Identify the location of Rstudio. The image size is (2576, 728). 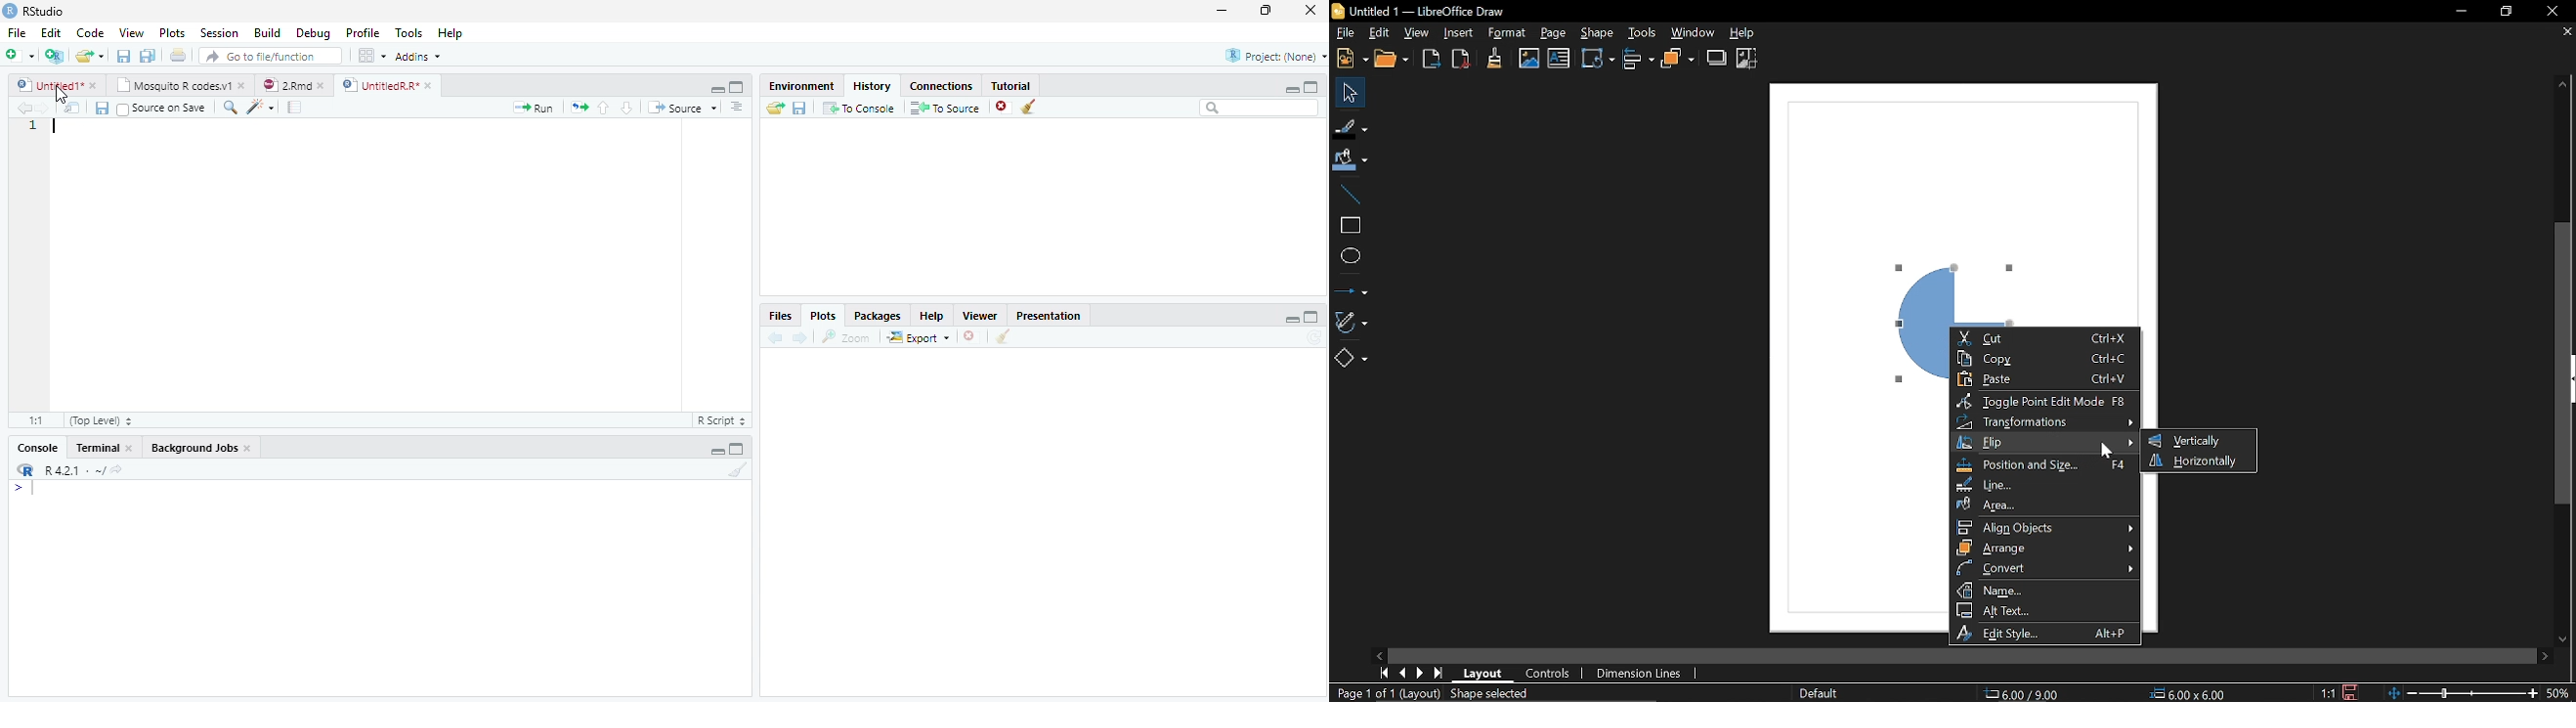
(33, 10).